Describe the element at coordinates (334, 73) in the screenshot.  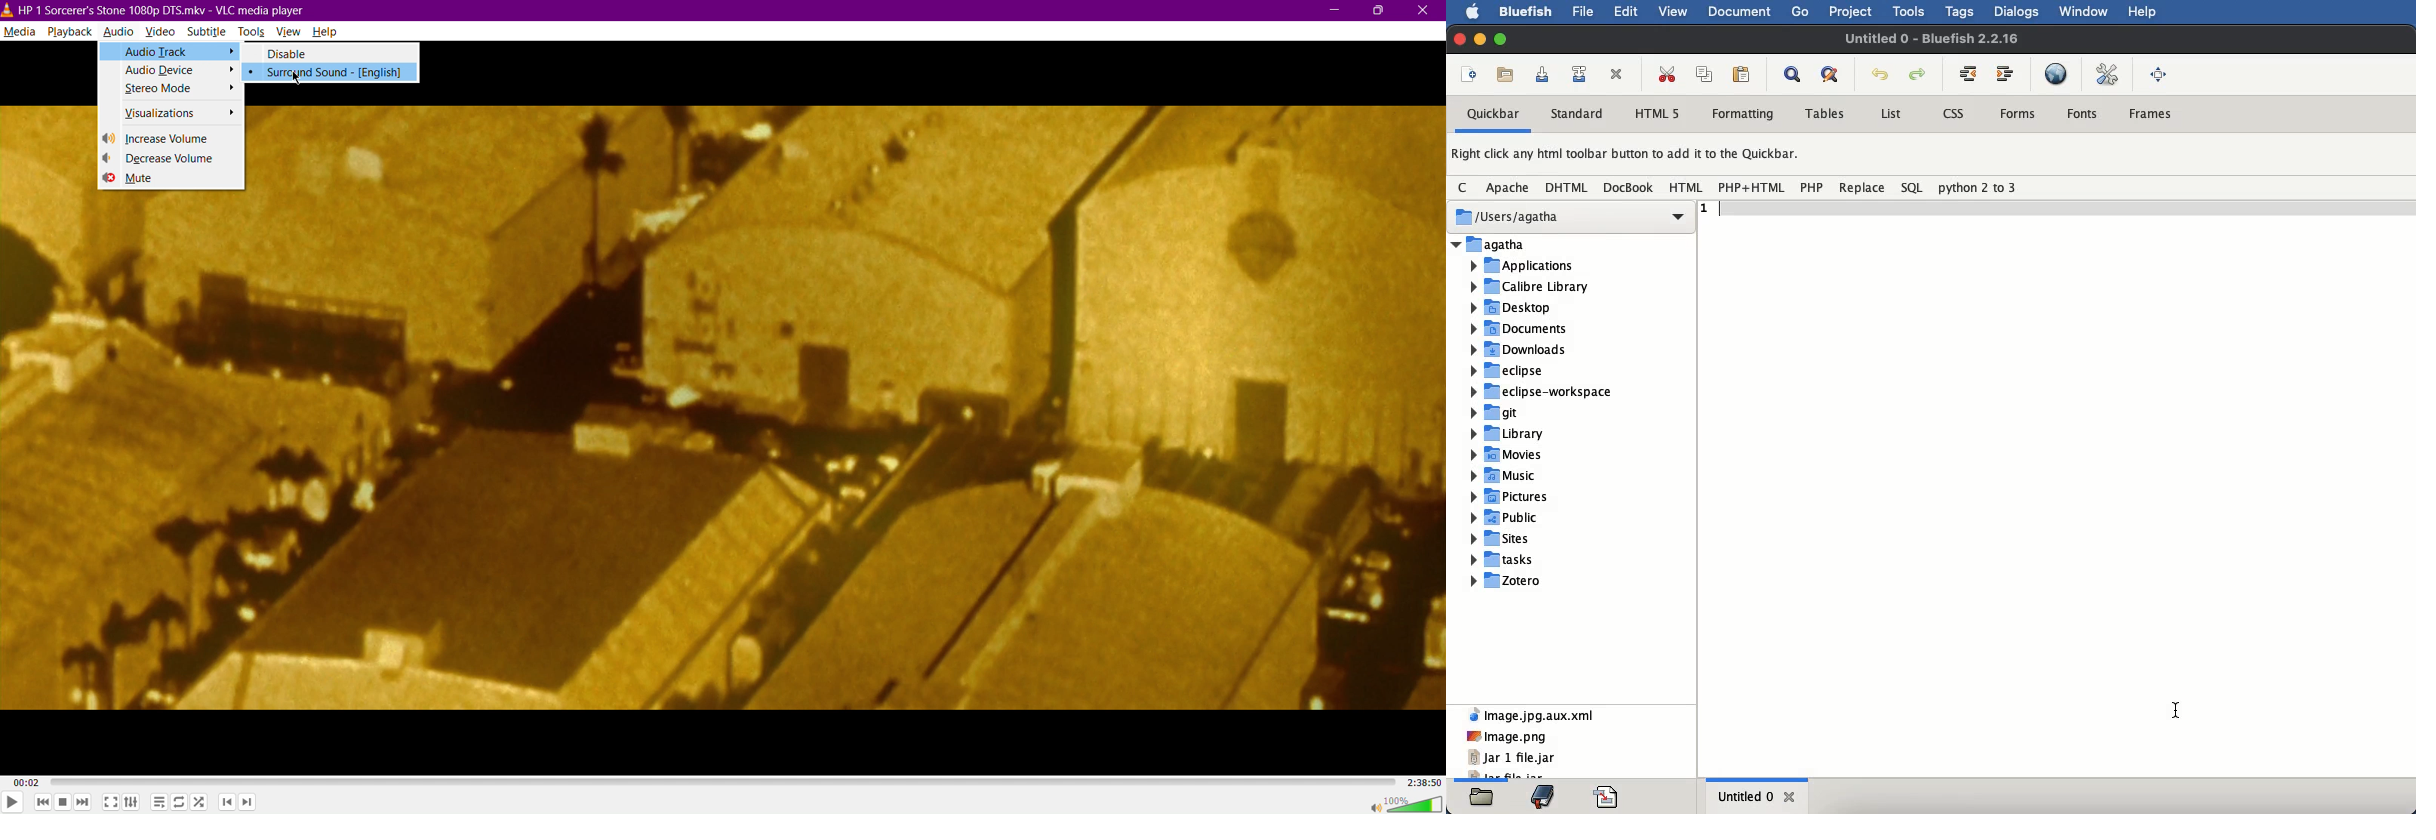
I see `Surround Sound - English` at that location.